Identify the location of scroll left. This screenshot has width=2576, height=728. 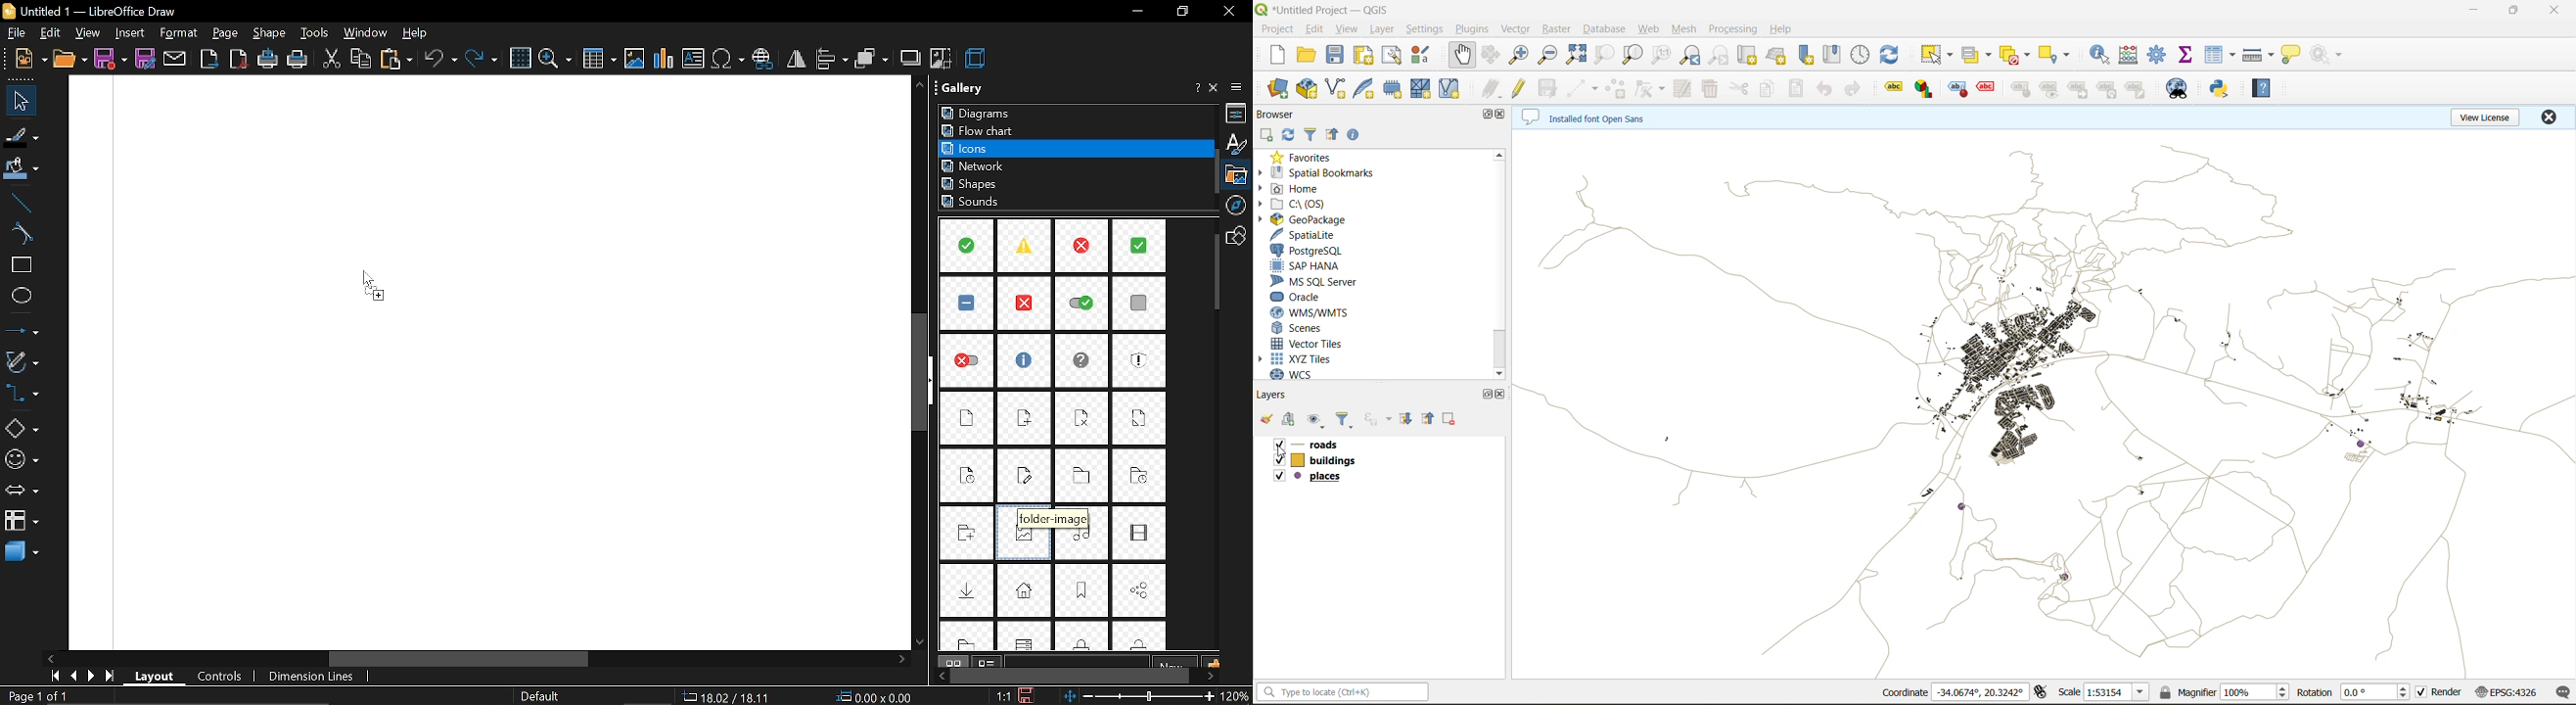
(53, 659).